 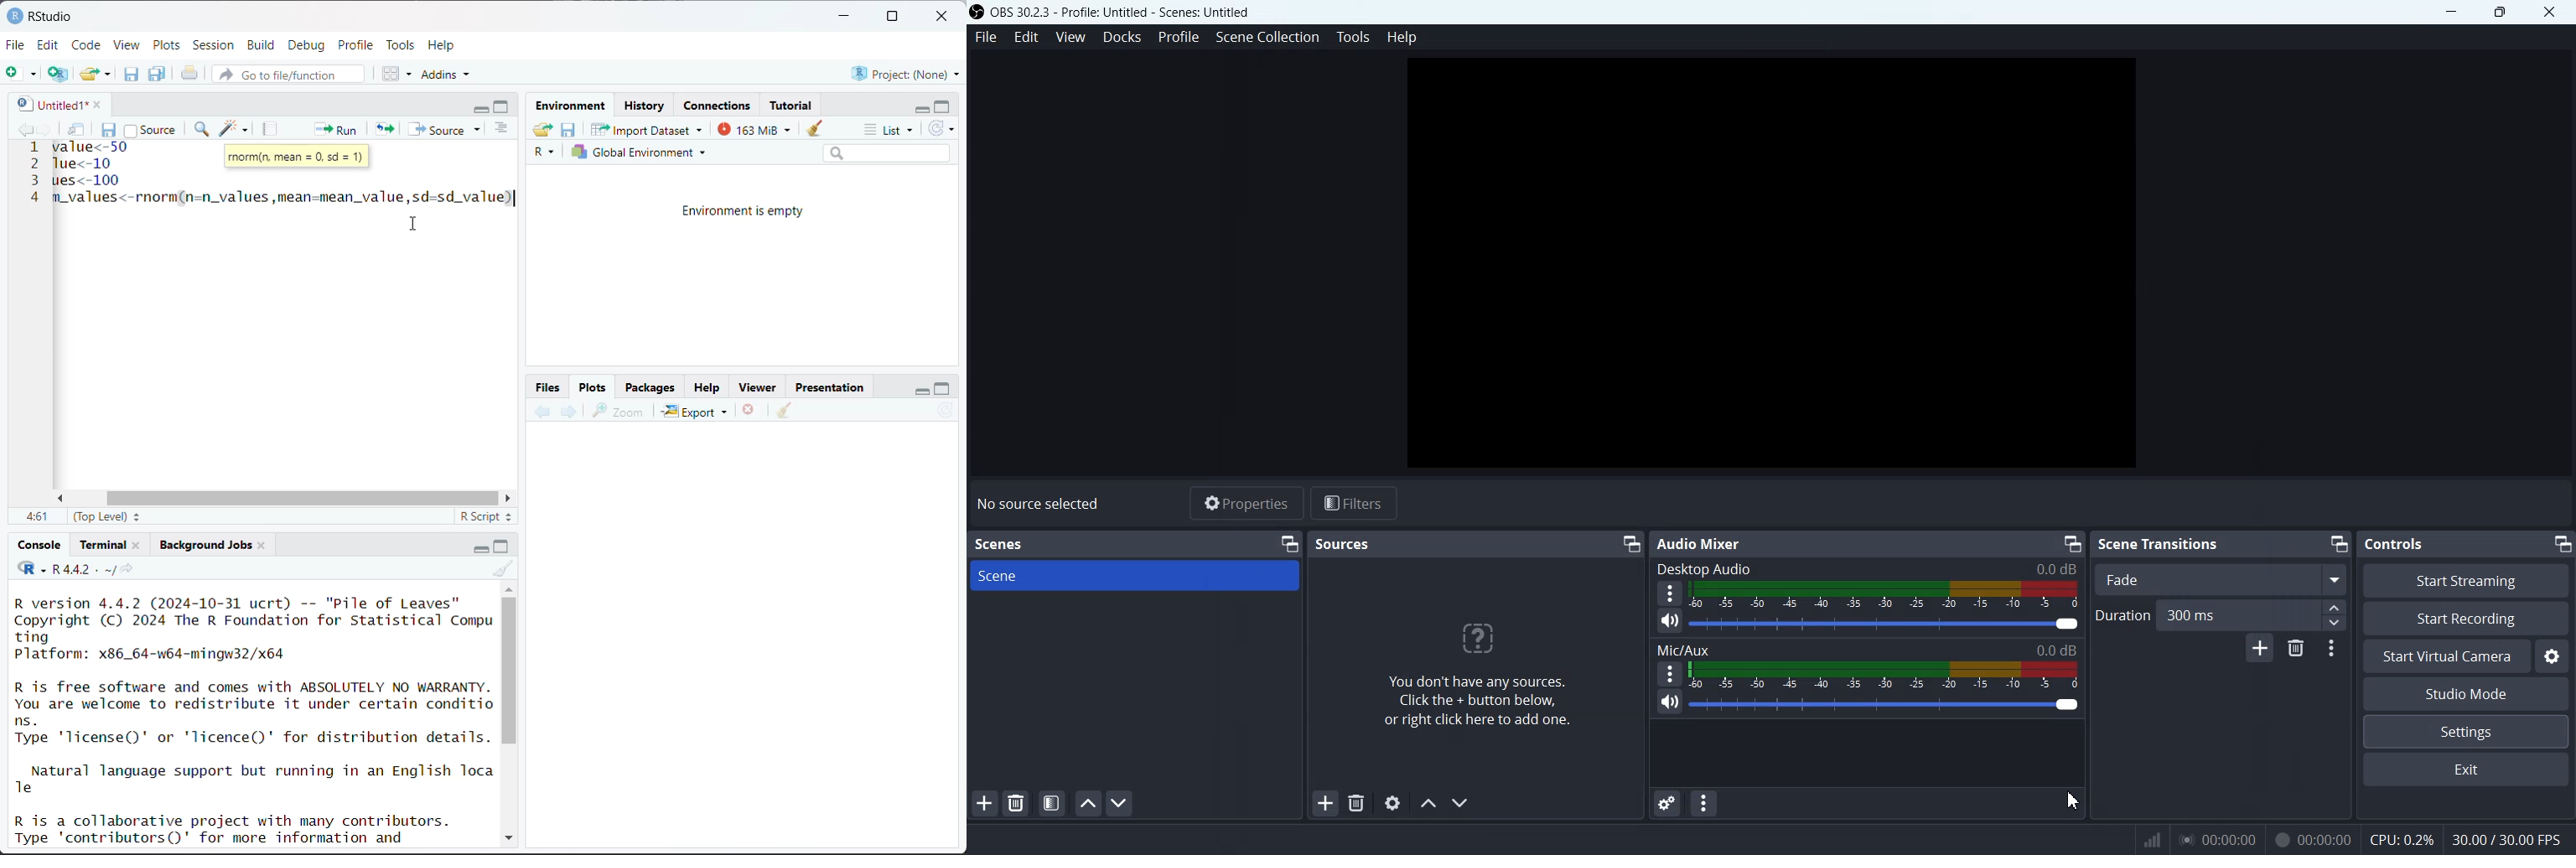 I want to click on previous plot, so click(x=543, y=412).